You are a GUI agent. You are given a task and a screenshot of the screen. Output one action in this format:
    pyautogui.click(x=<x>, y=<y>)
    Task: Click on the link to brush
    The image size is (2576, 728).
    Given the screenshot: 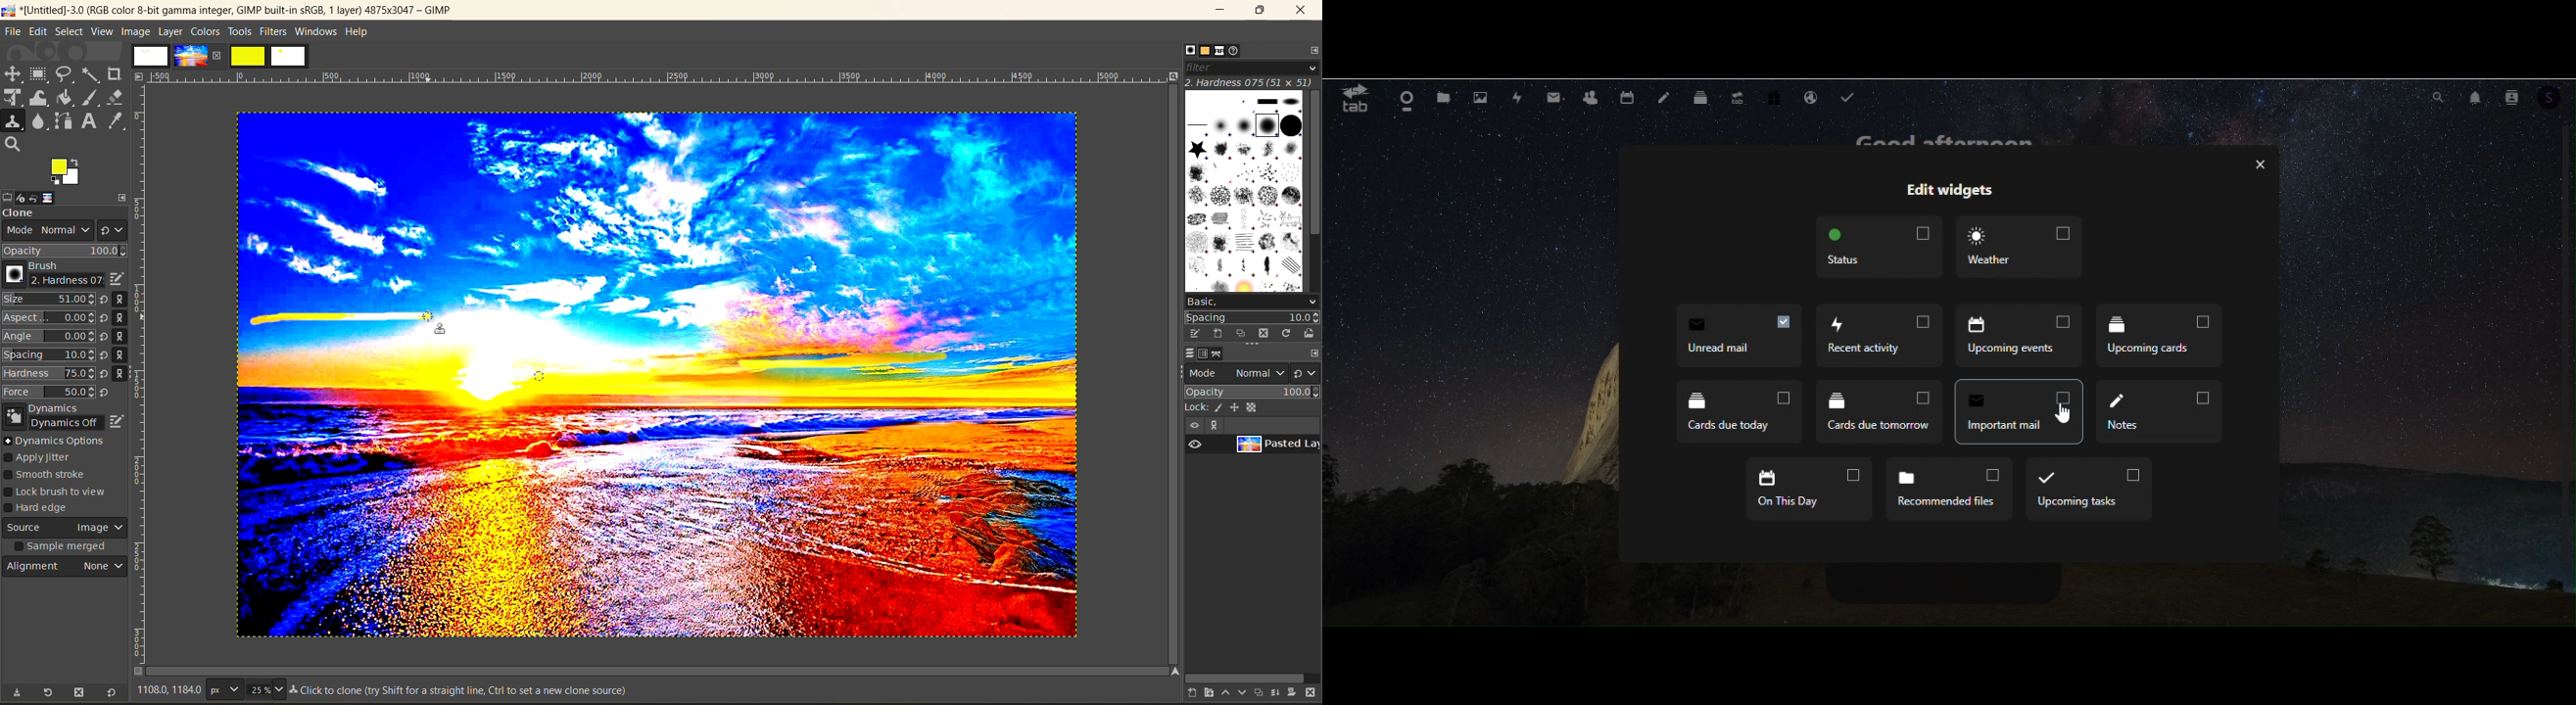 What is the action you would take?
    pyautogui.click(x=124, y=339)
    